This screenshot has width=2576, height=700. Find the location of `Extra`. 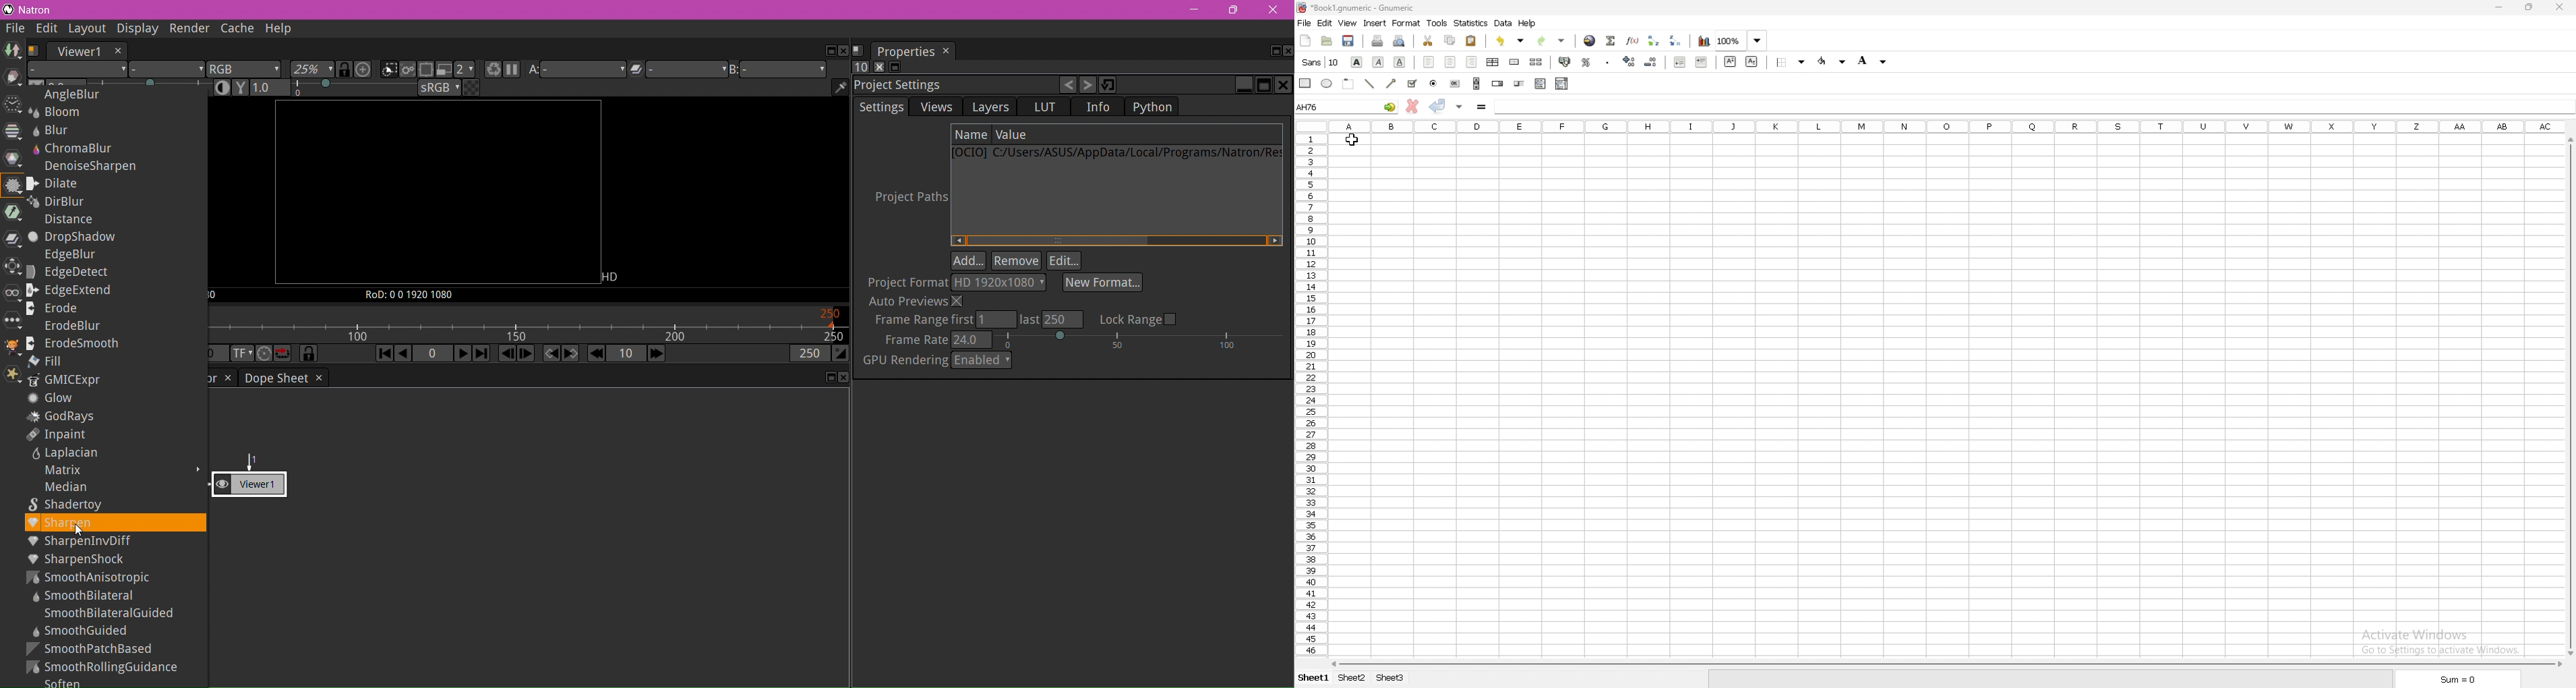

Extra is located at coordinates (11, 376).